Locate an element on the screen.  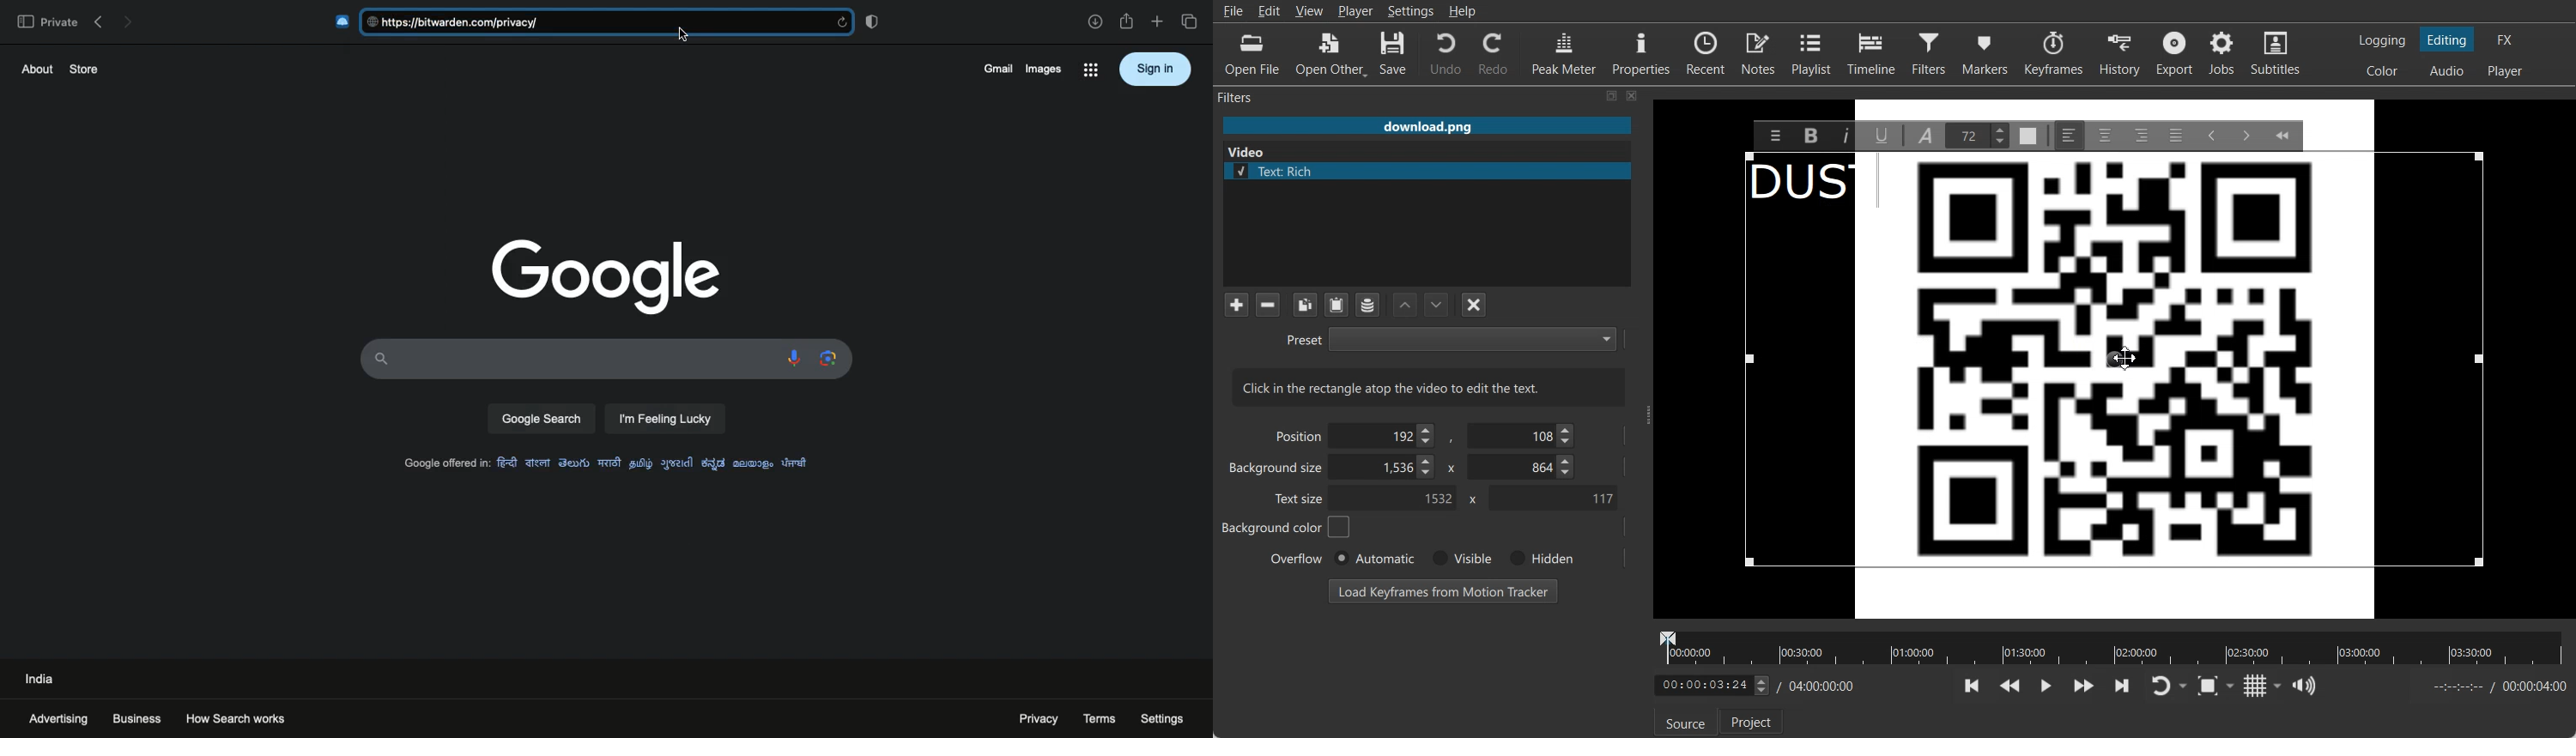
Center is located at coordinates (2105, 135).